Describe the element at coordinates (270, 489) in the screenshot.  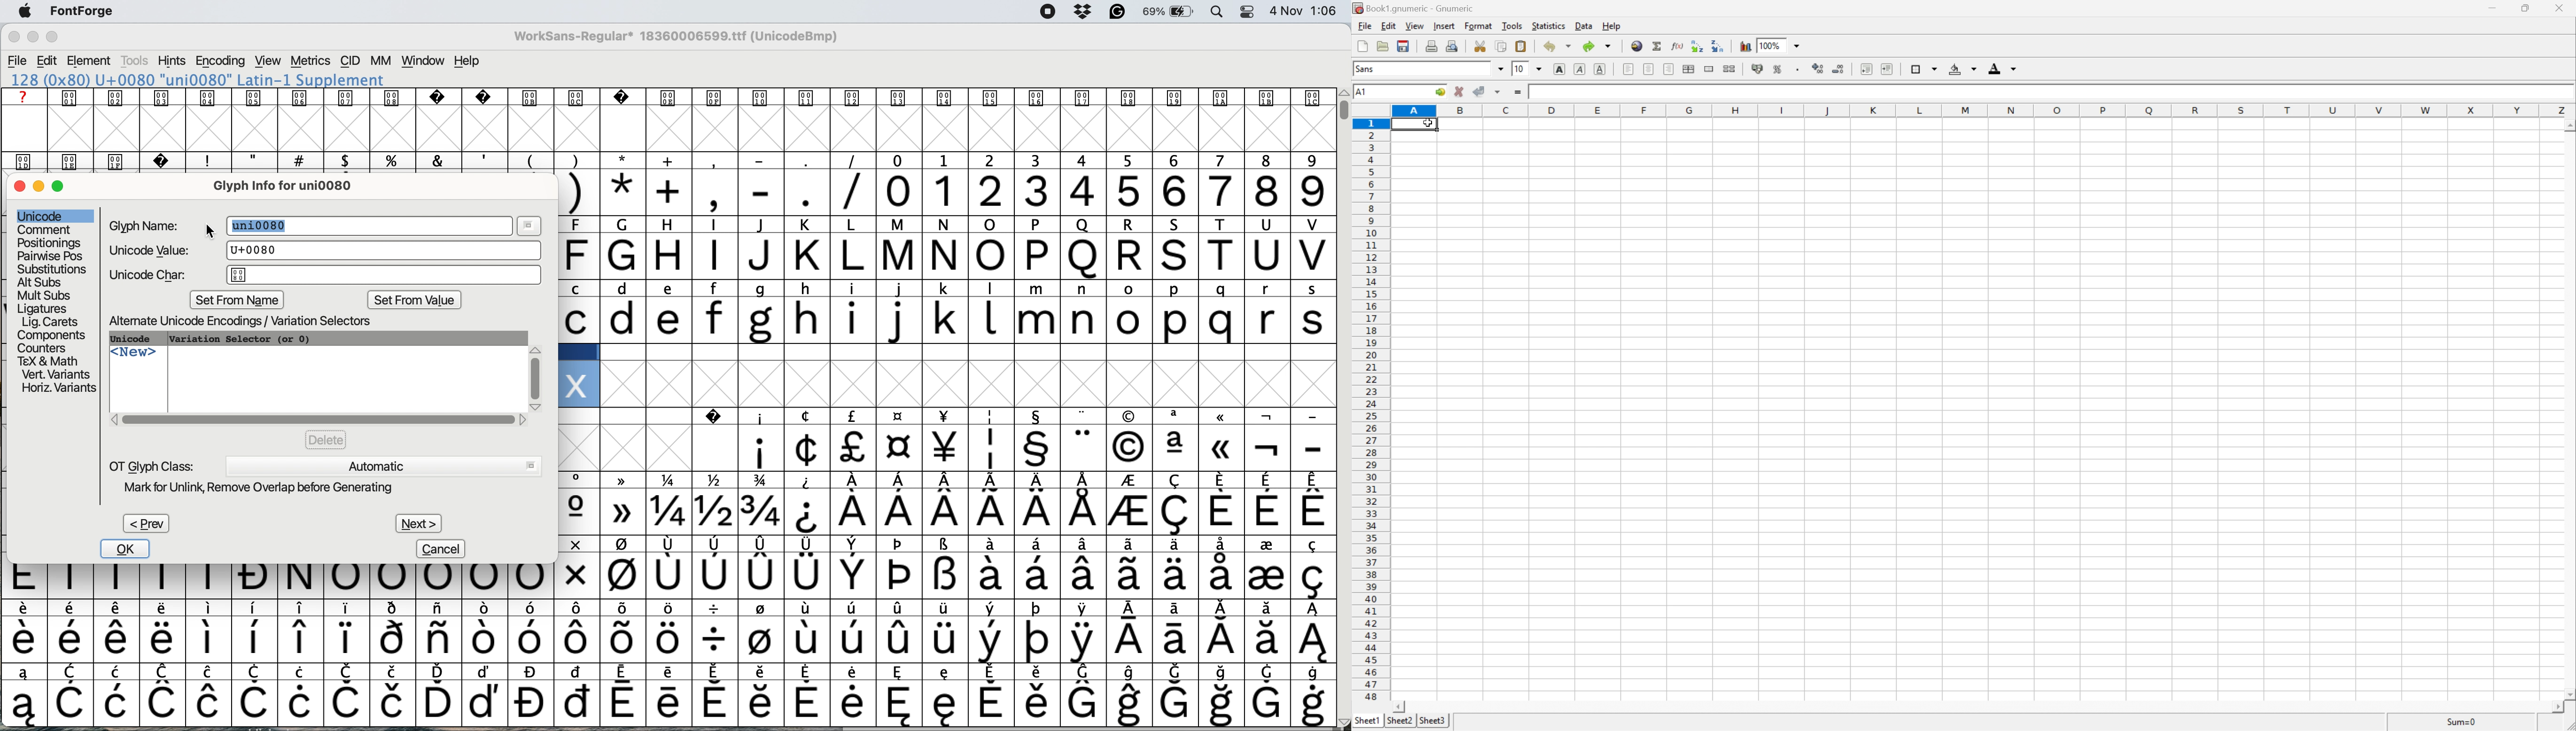
I see `mark for unlink remove overlap before generating` at that location.